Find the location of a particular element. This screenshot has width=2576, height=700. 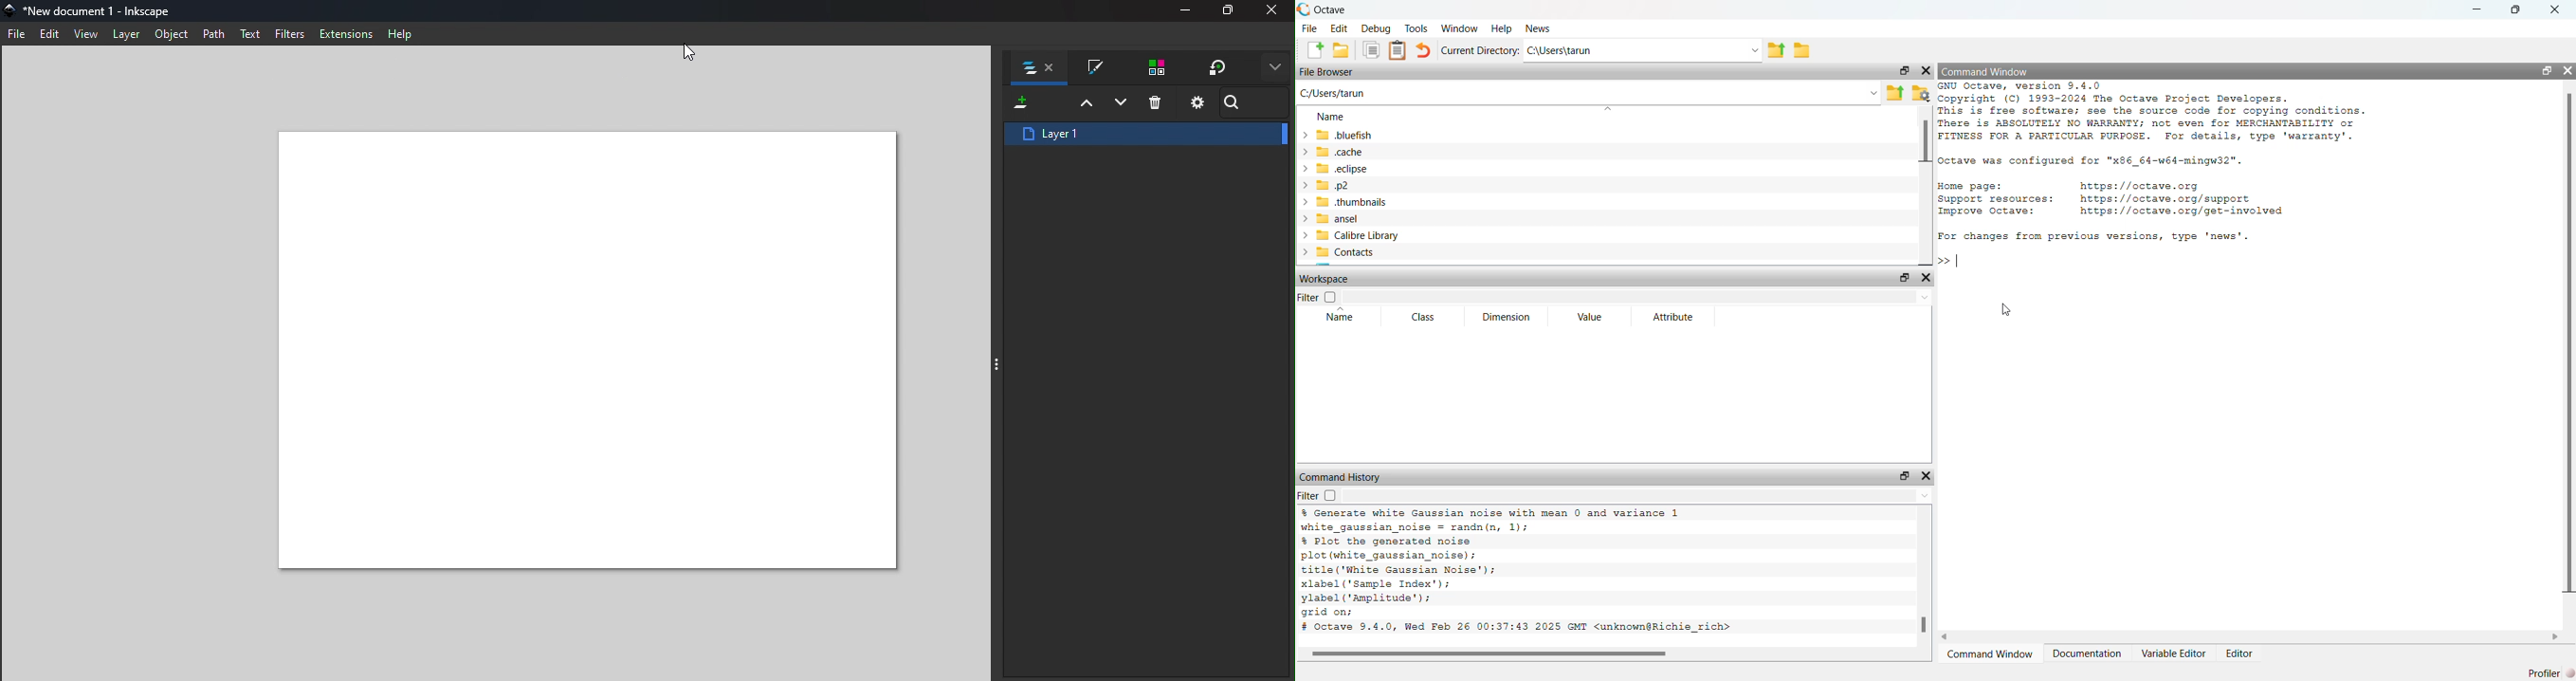

vertical scroll bar is located at coordinates (2568, 343).